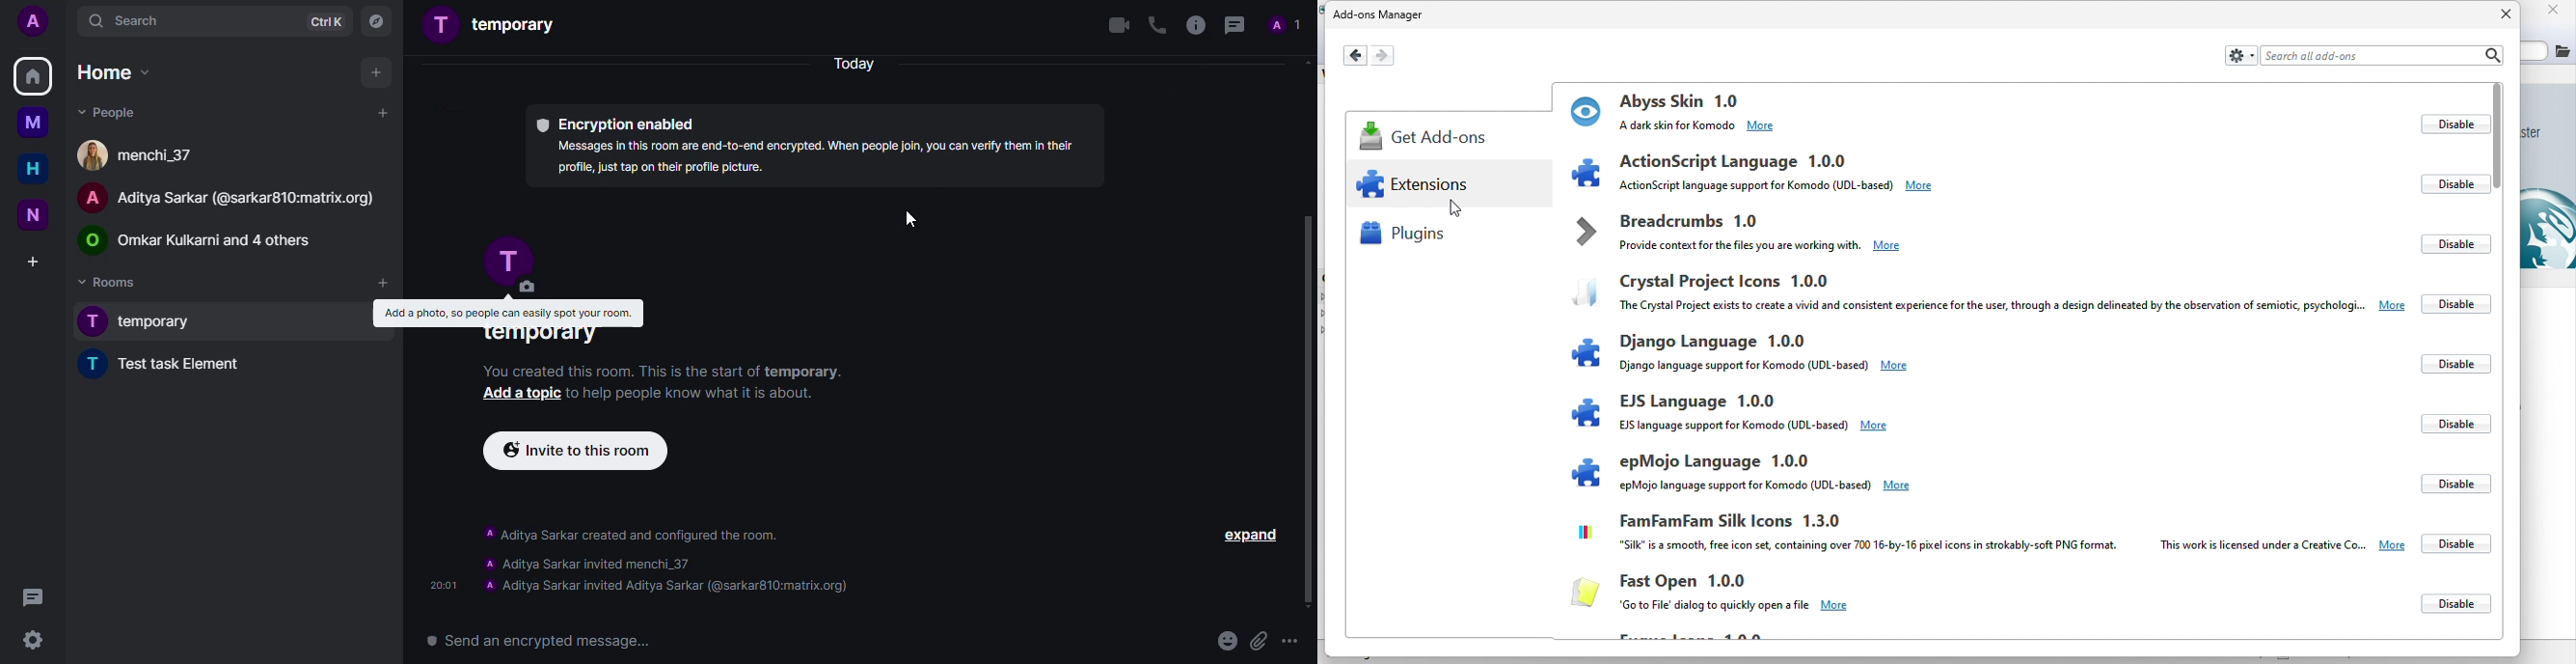  What do you see at coordinates (1824, 172) in the screenshot?
I see `action script language 1.0.0` at bounding box center [1824, 172].